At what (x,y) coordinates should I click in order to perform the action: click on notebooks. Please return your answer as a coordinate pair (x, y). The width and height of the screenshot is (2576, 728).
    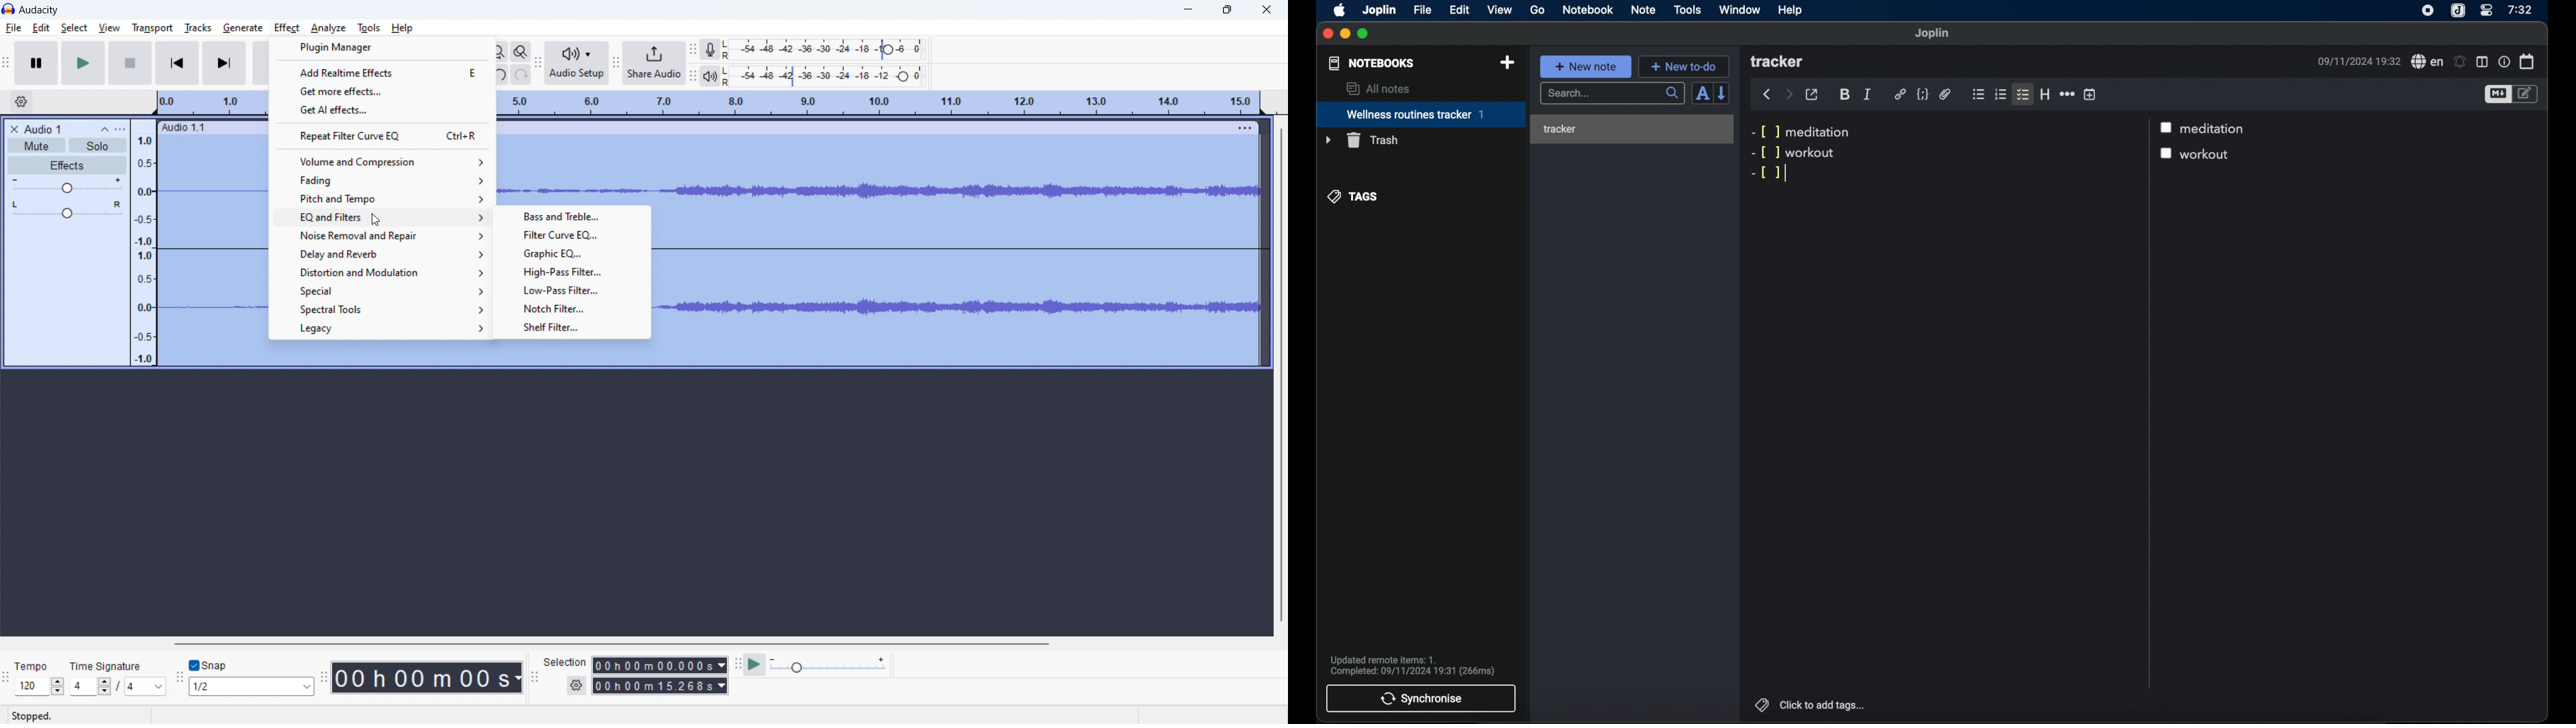
    Looking at the image, I should click on (1372, 63).